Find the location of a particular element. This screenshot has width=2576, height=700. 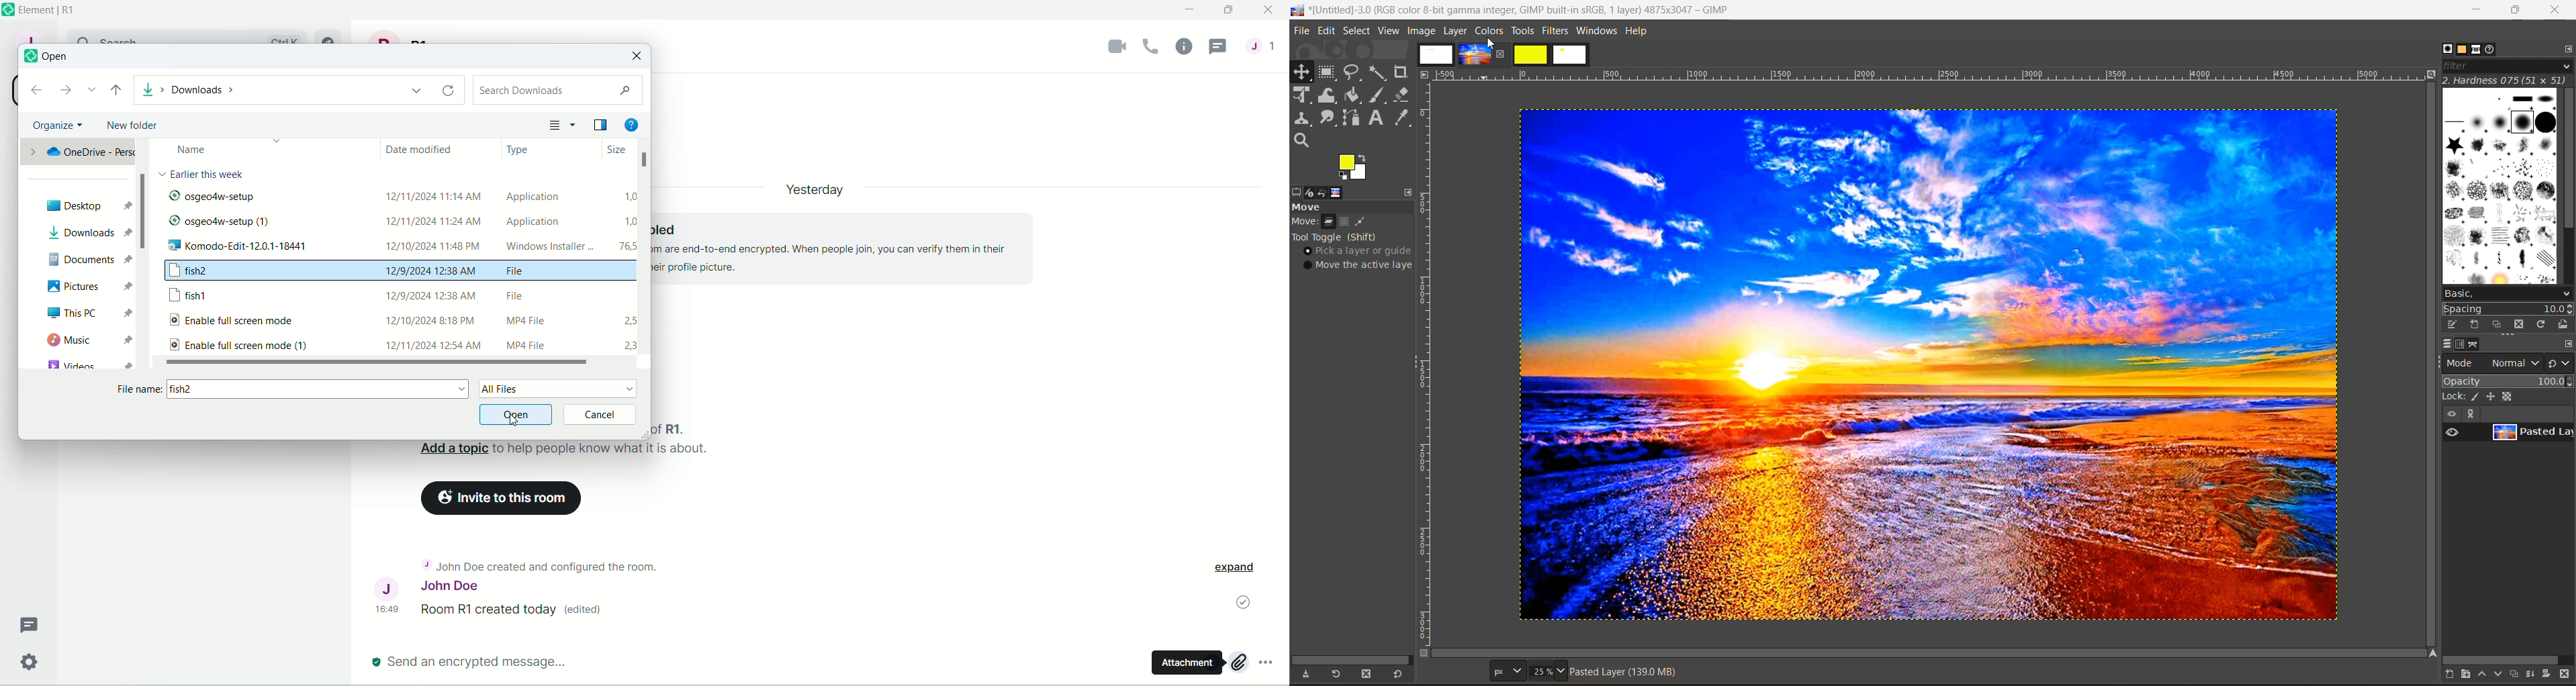

file is located at coordinates (1301, 32).